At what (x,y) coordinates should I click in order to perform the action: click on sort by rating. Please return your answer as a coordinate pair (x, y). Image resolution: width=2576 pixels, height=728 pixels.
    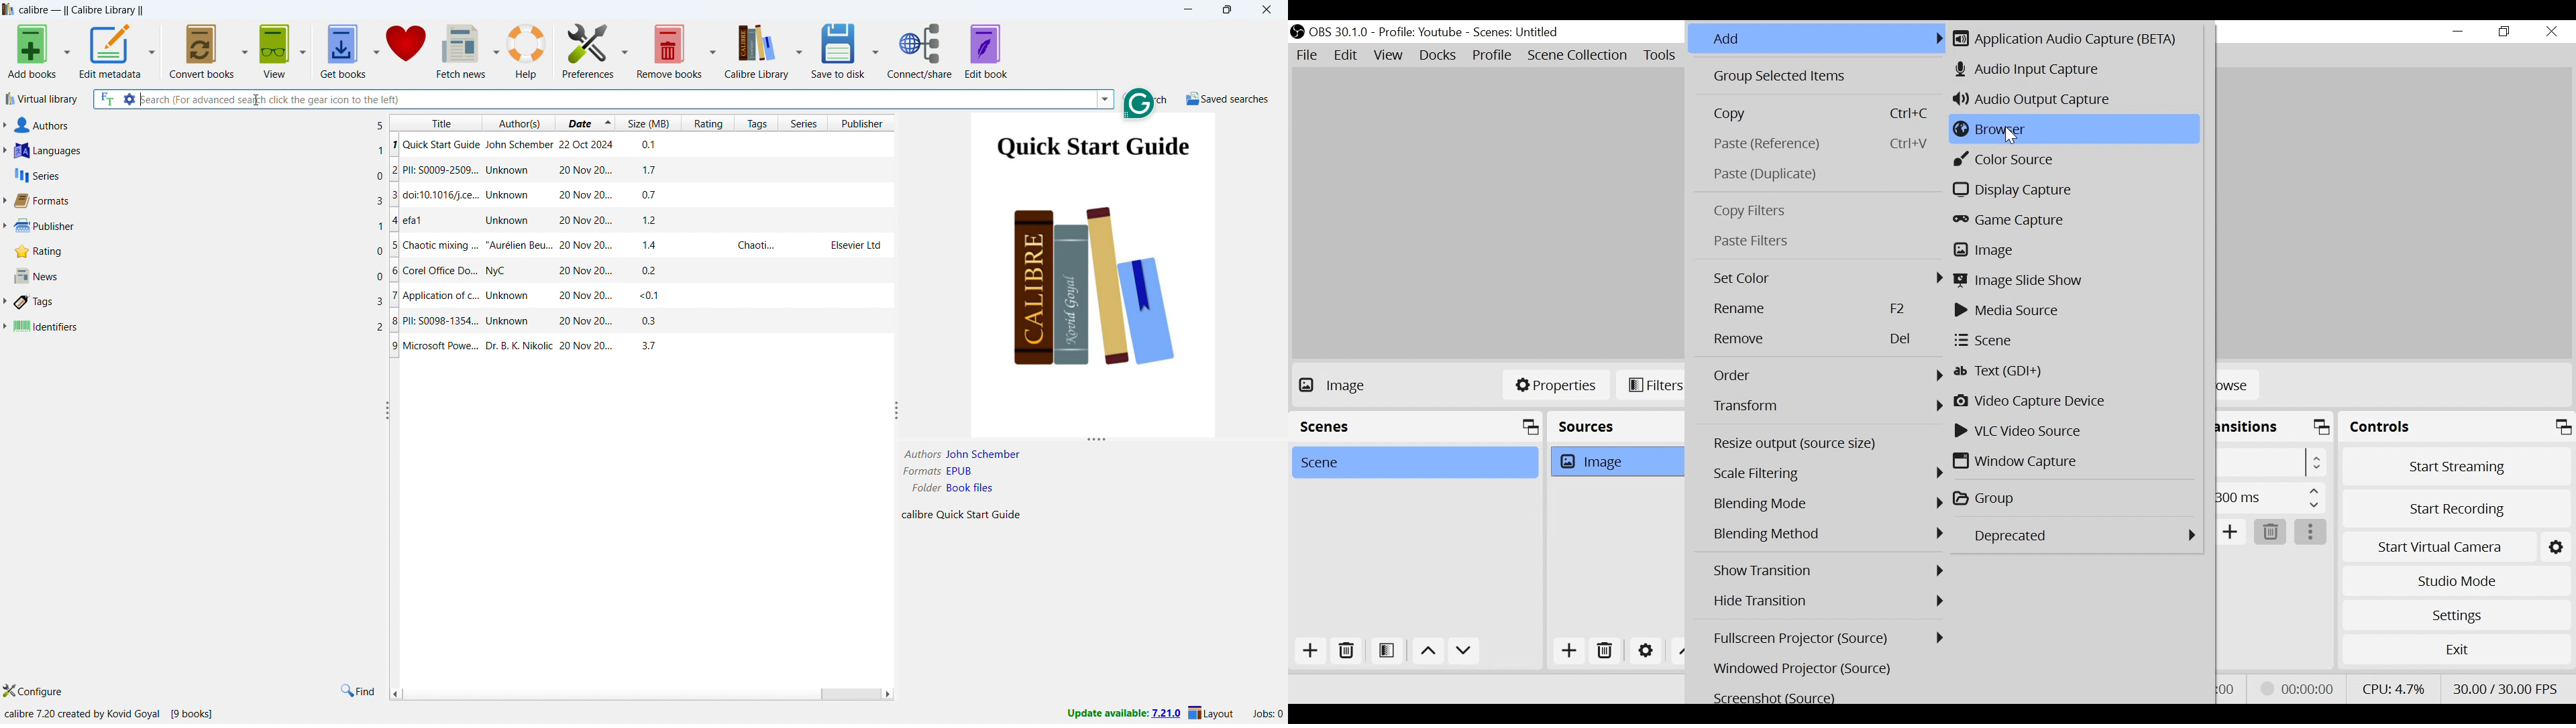
    Looking at the image, I should click on (707, 123).